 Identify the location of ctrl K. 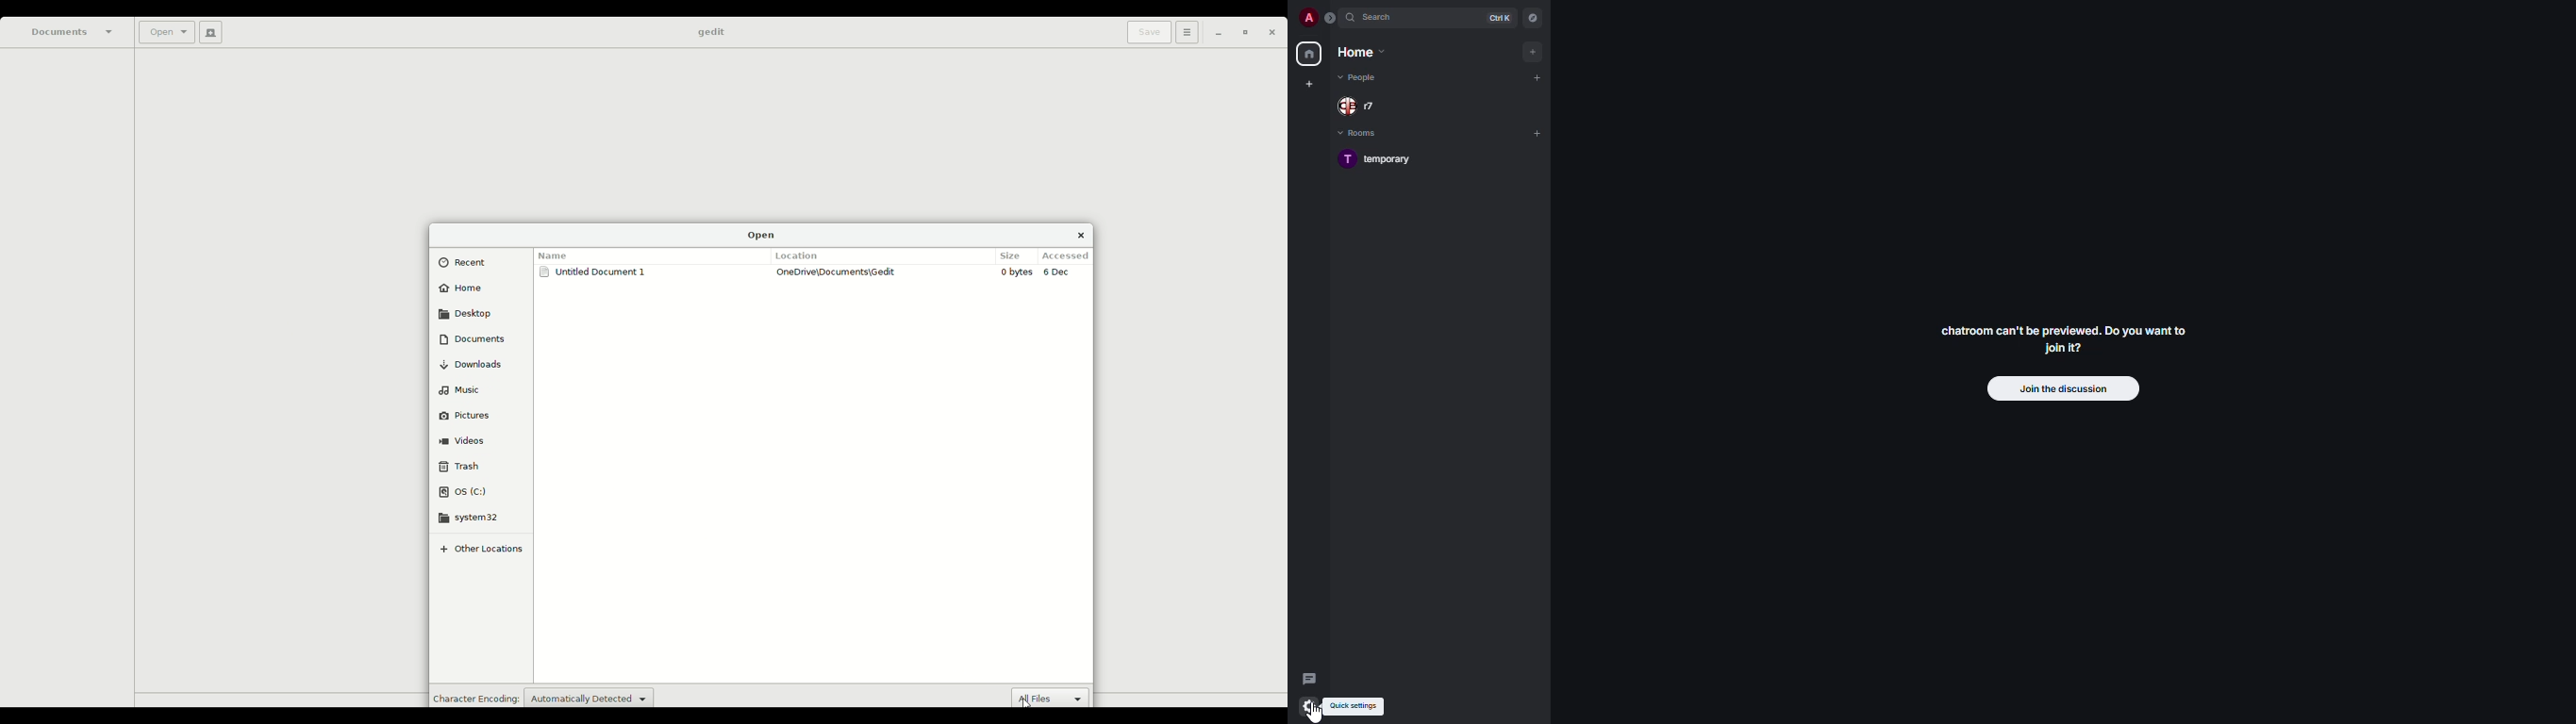
(1499, 18).